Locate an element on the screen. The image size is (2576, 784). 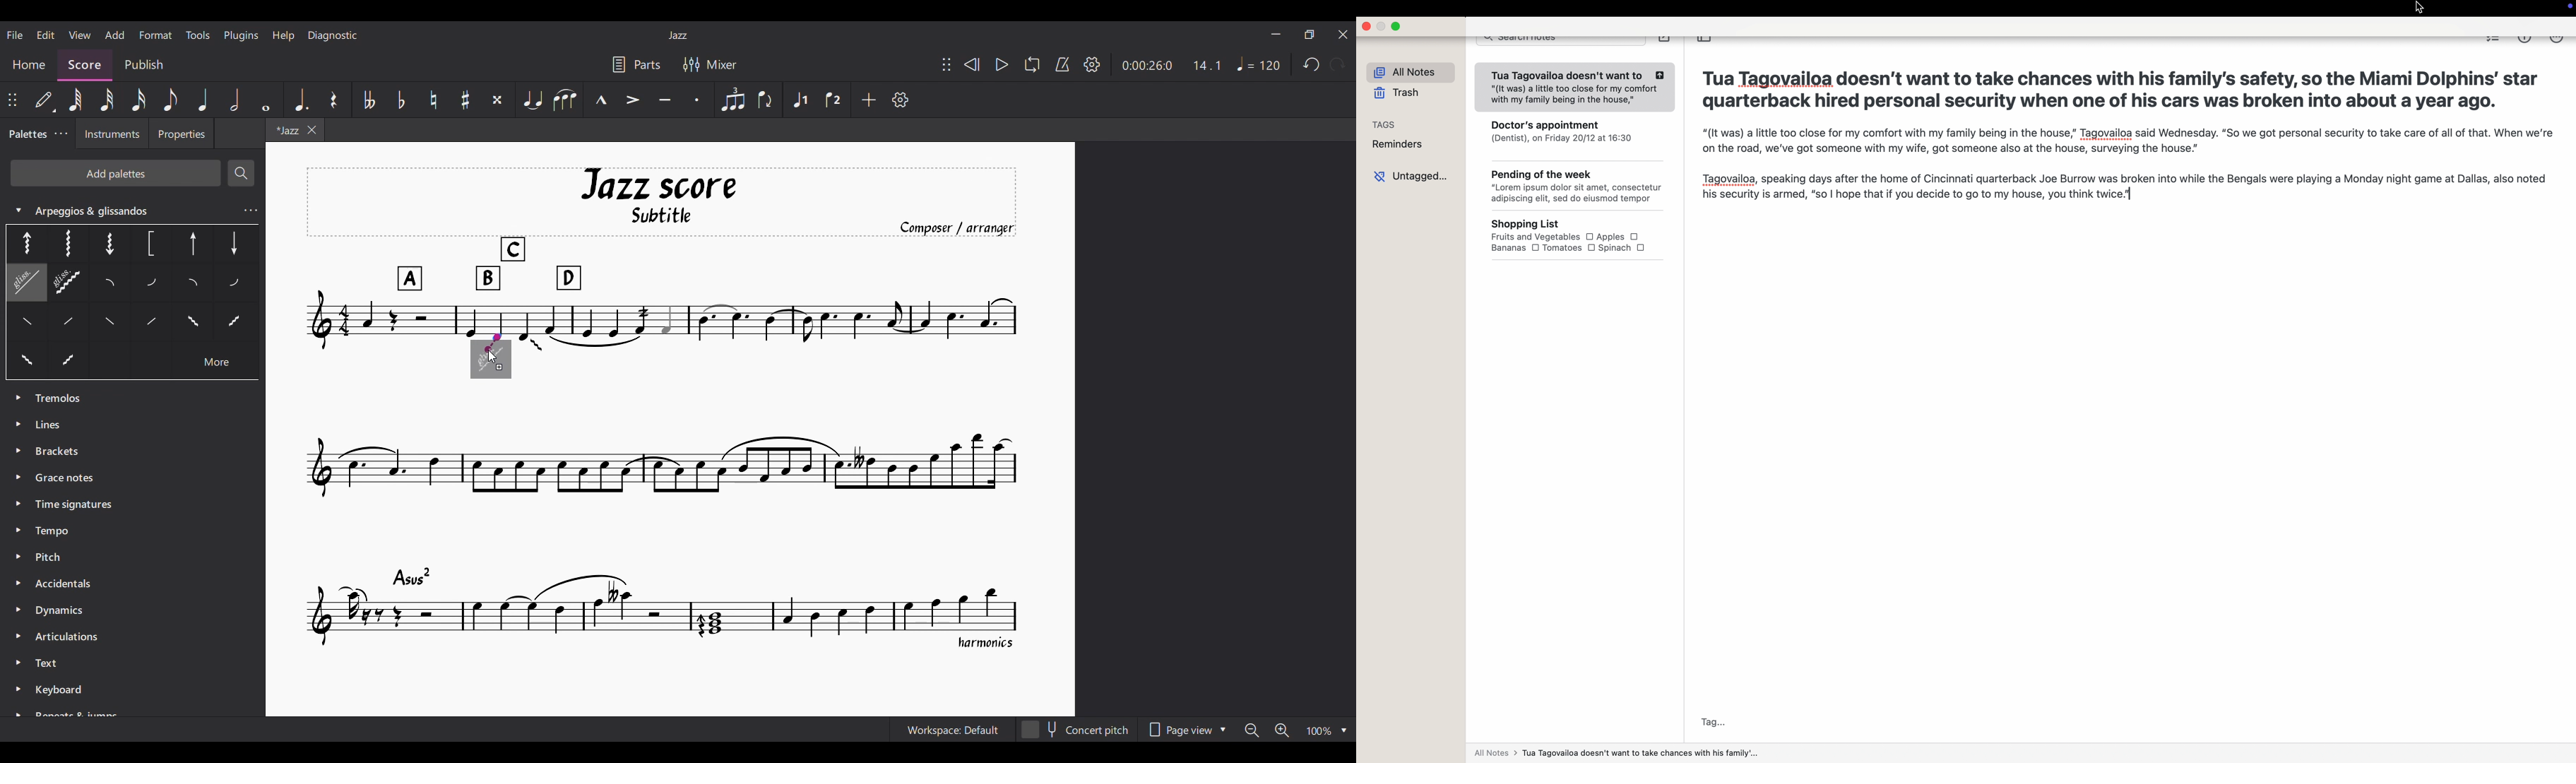
Show in smaller tab is located at coordinates (1310, 35).